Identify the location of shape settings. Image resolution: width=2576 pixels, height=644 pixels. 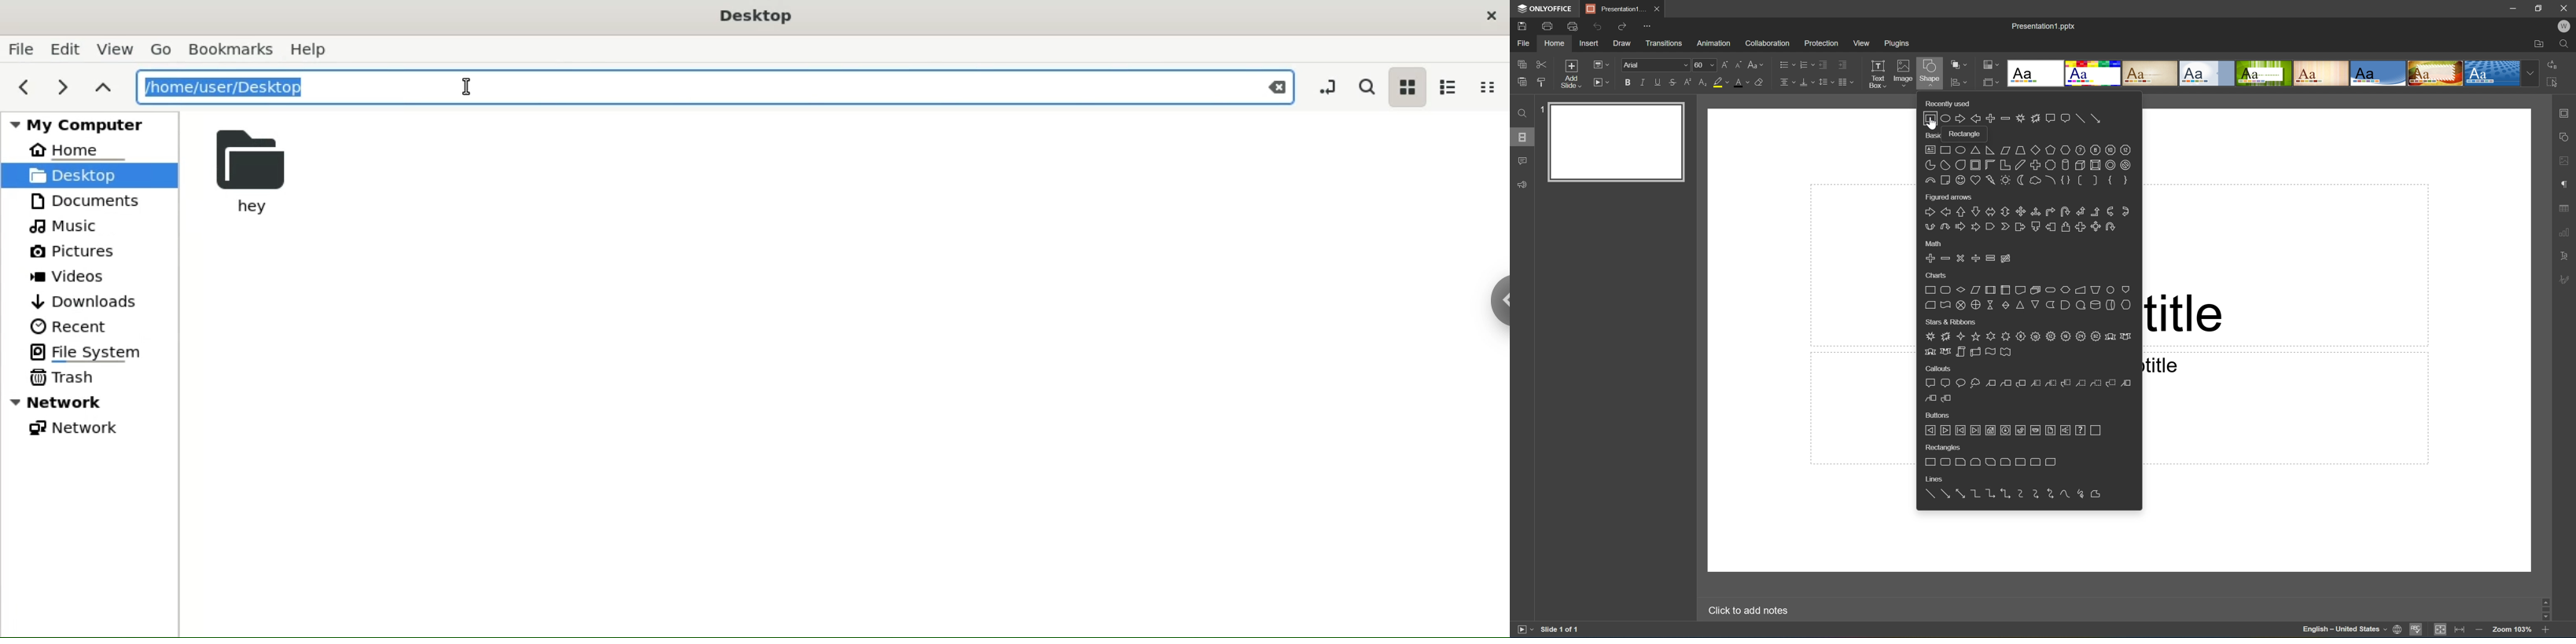
(2564, 136).